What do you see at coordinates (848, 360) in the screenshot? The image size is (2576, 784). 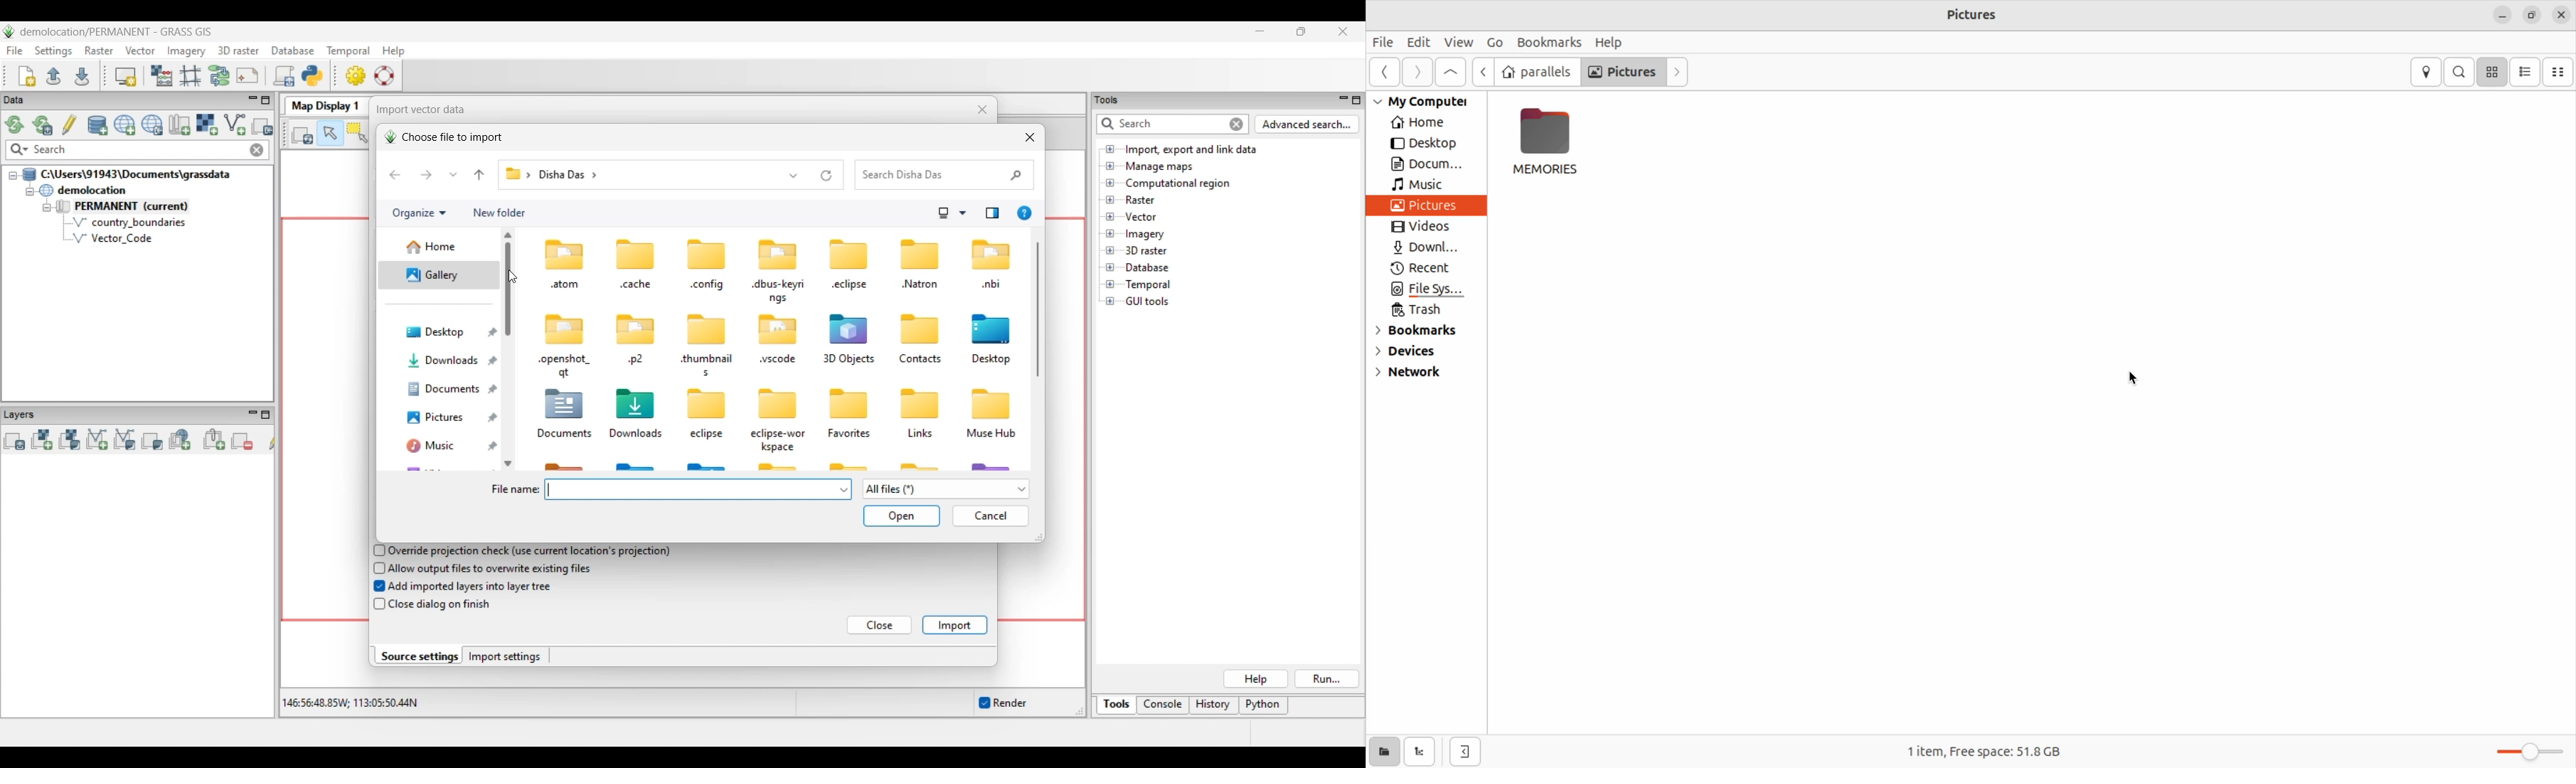 I see `3D Objects` at bounding box center [848, 360].